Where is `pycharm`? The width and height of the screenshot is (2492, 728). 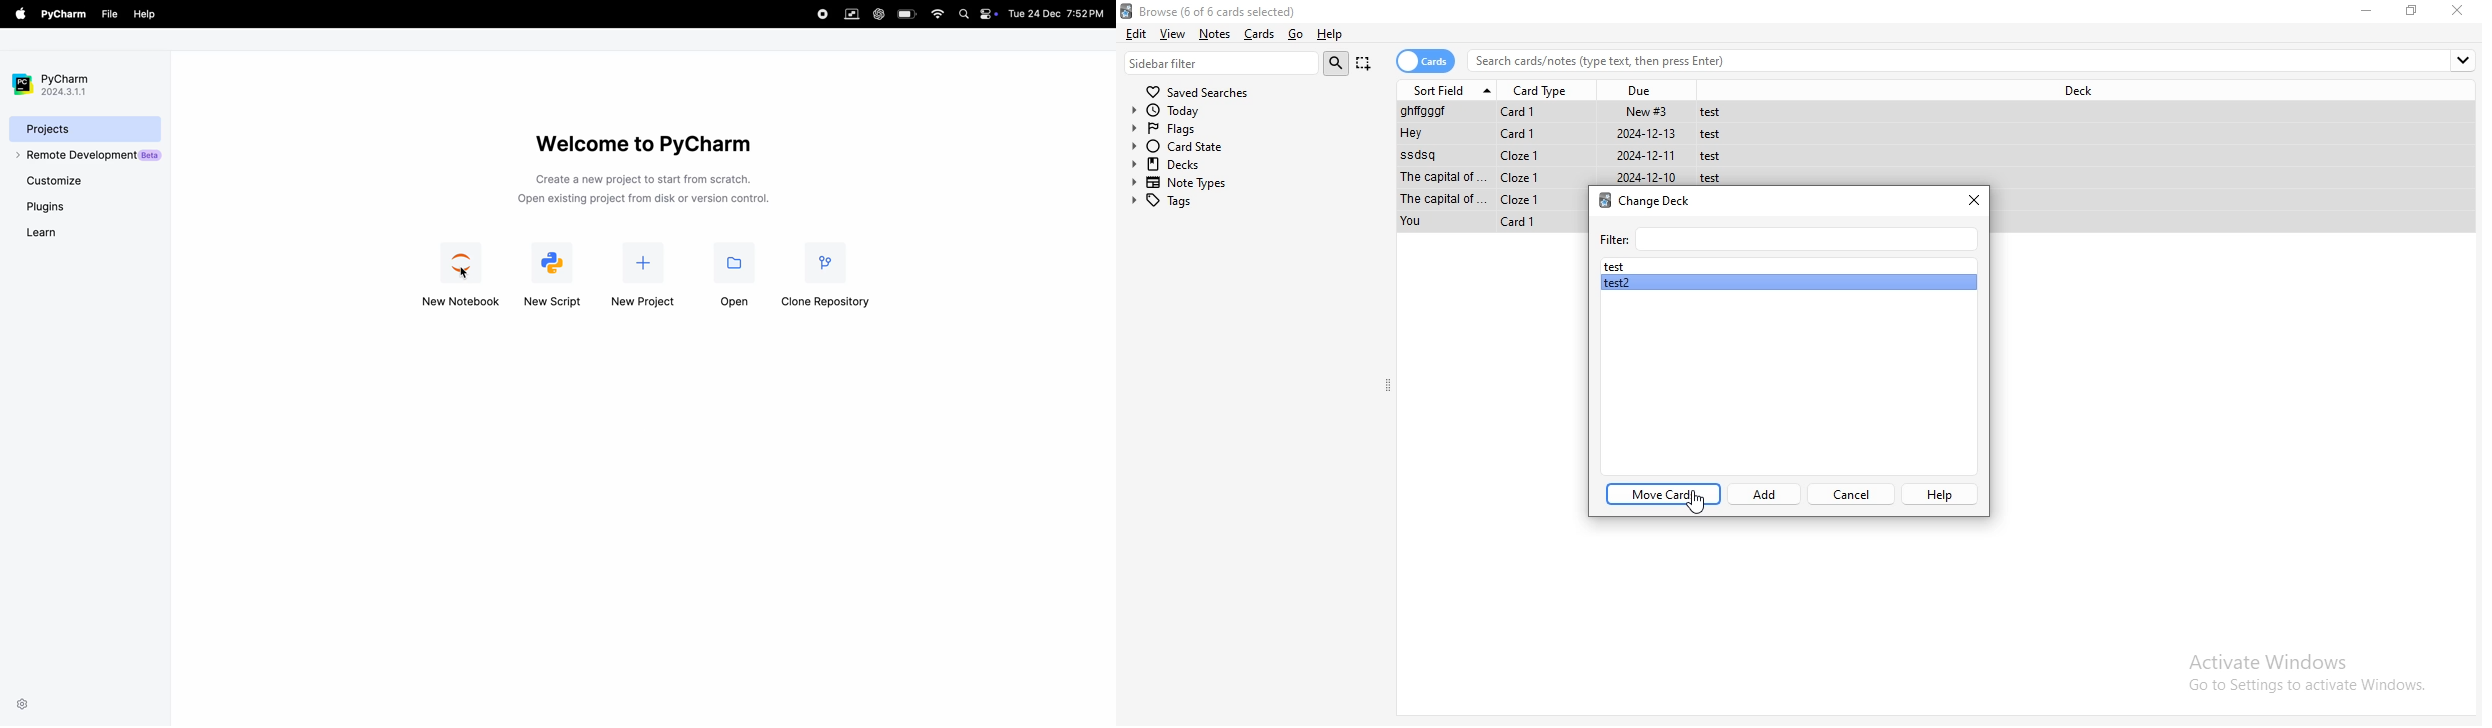
pycharm is located at coordinates (55, 84).